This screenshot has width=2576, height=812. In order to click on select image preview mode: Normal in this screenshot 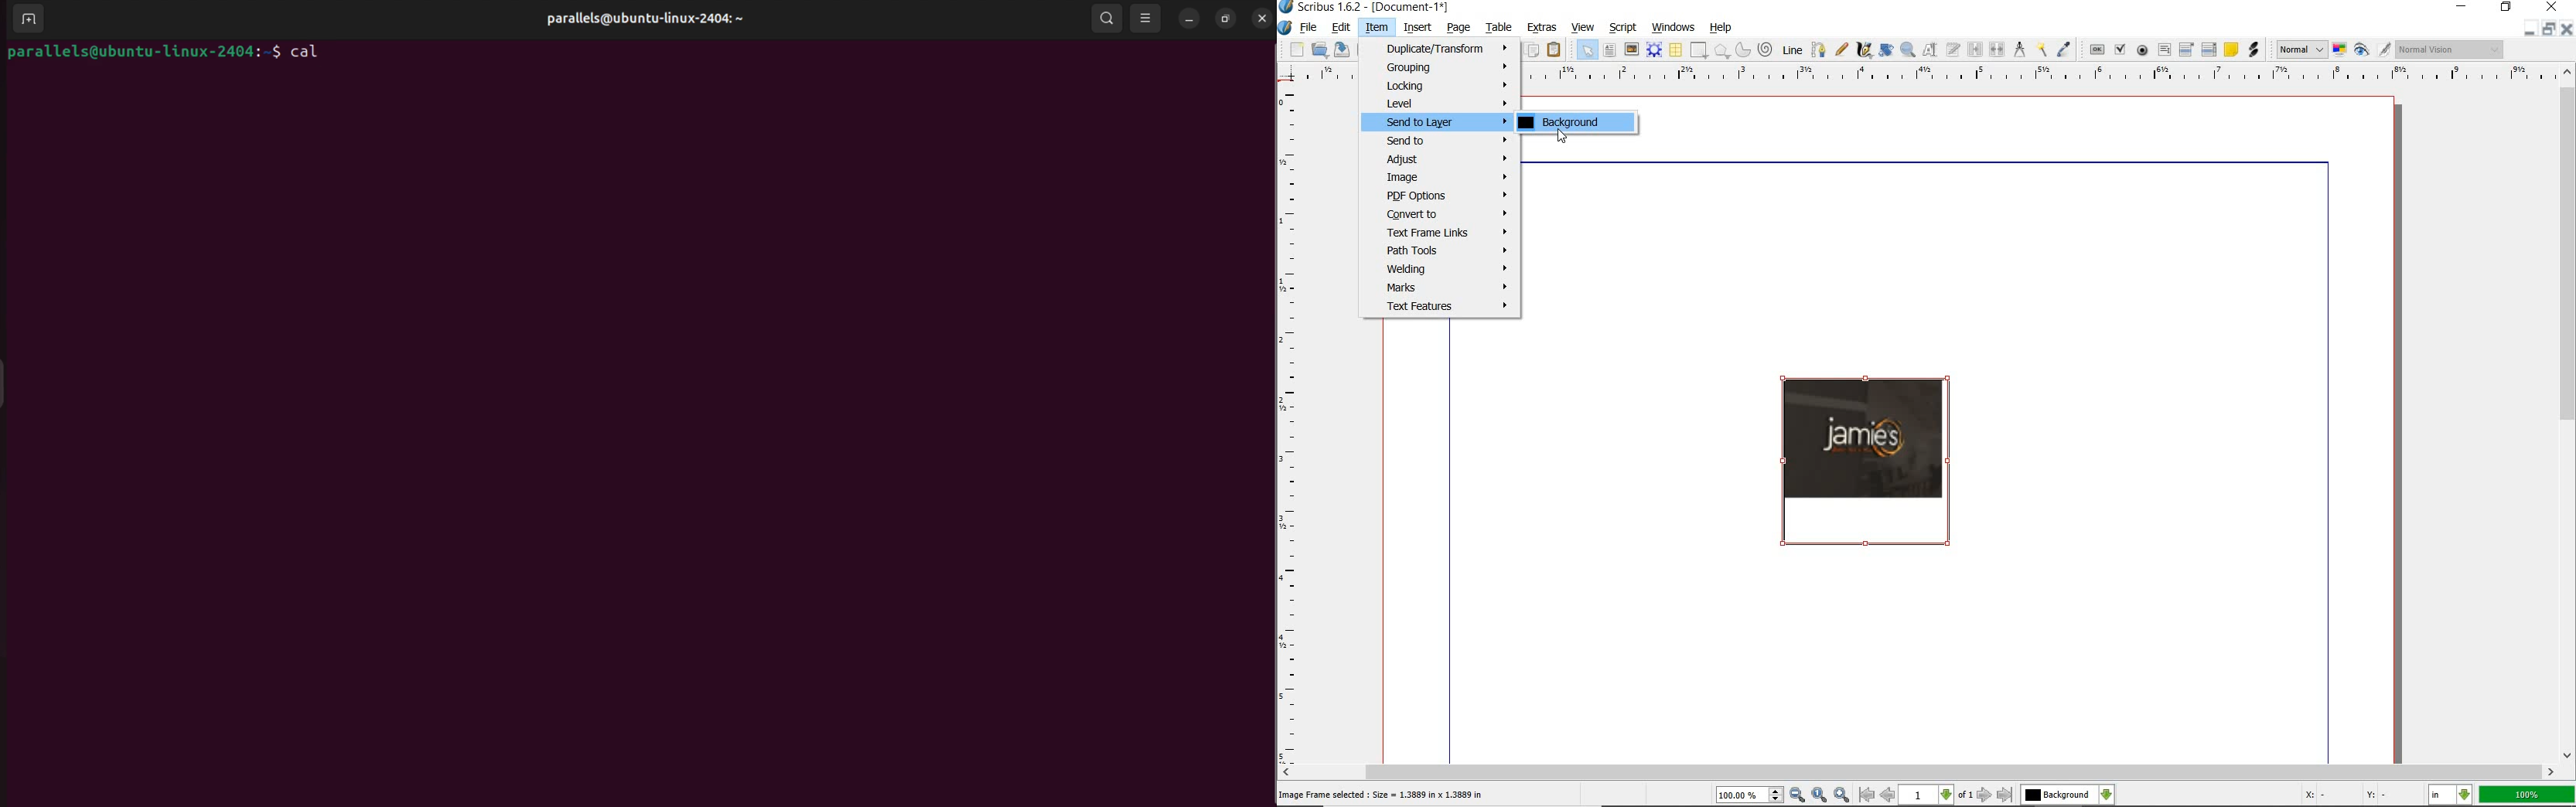, I will do `click(2301, 49)`.